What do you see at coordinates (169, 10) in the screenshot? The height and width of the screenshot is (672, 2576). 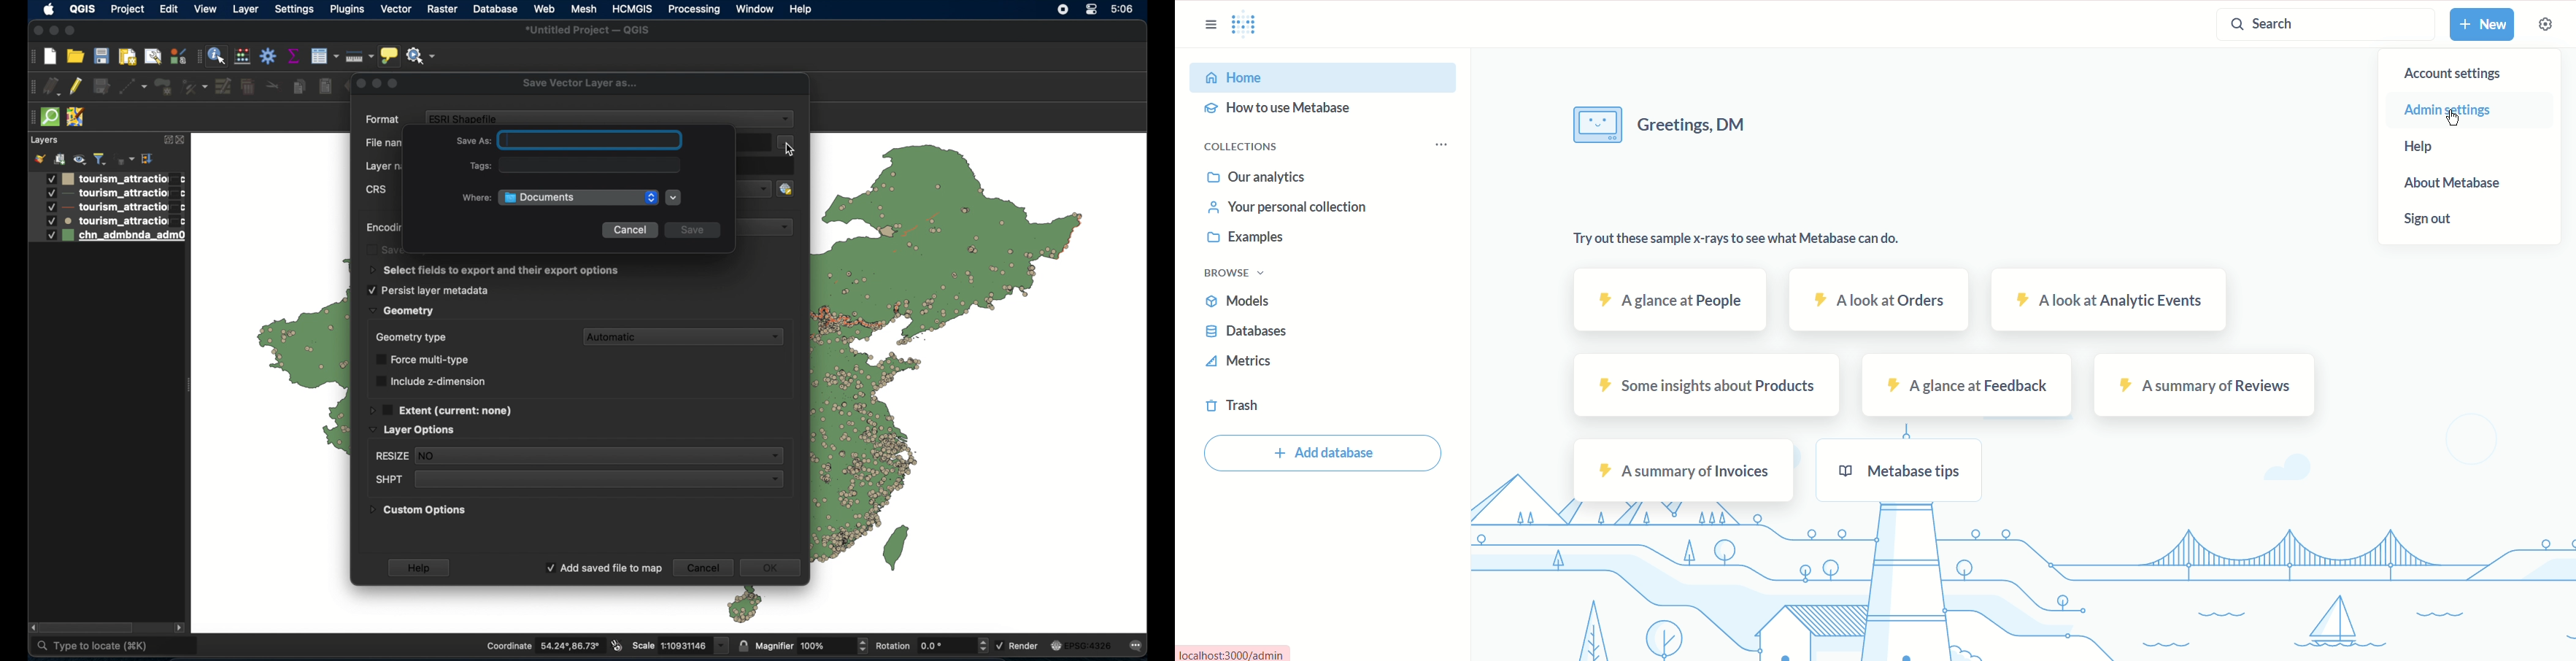 I see `edit` at bounding box center [169, 10].